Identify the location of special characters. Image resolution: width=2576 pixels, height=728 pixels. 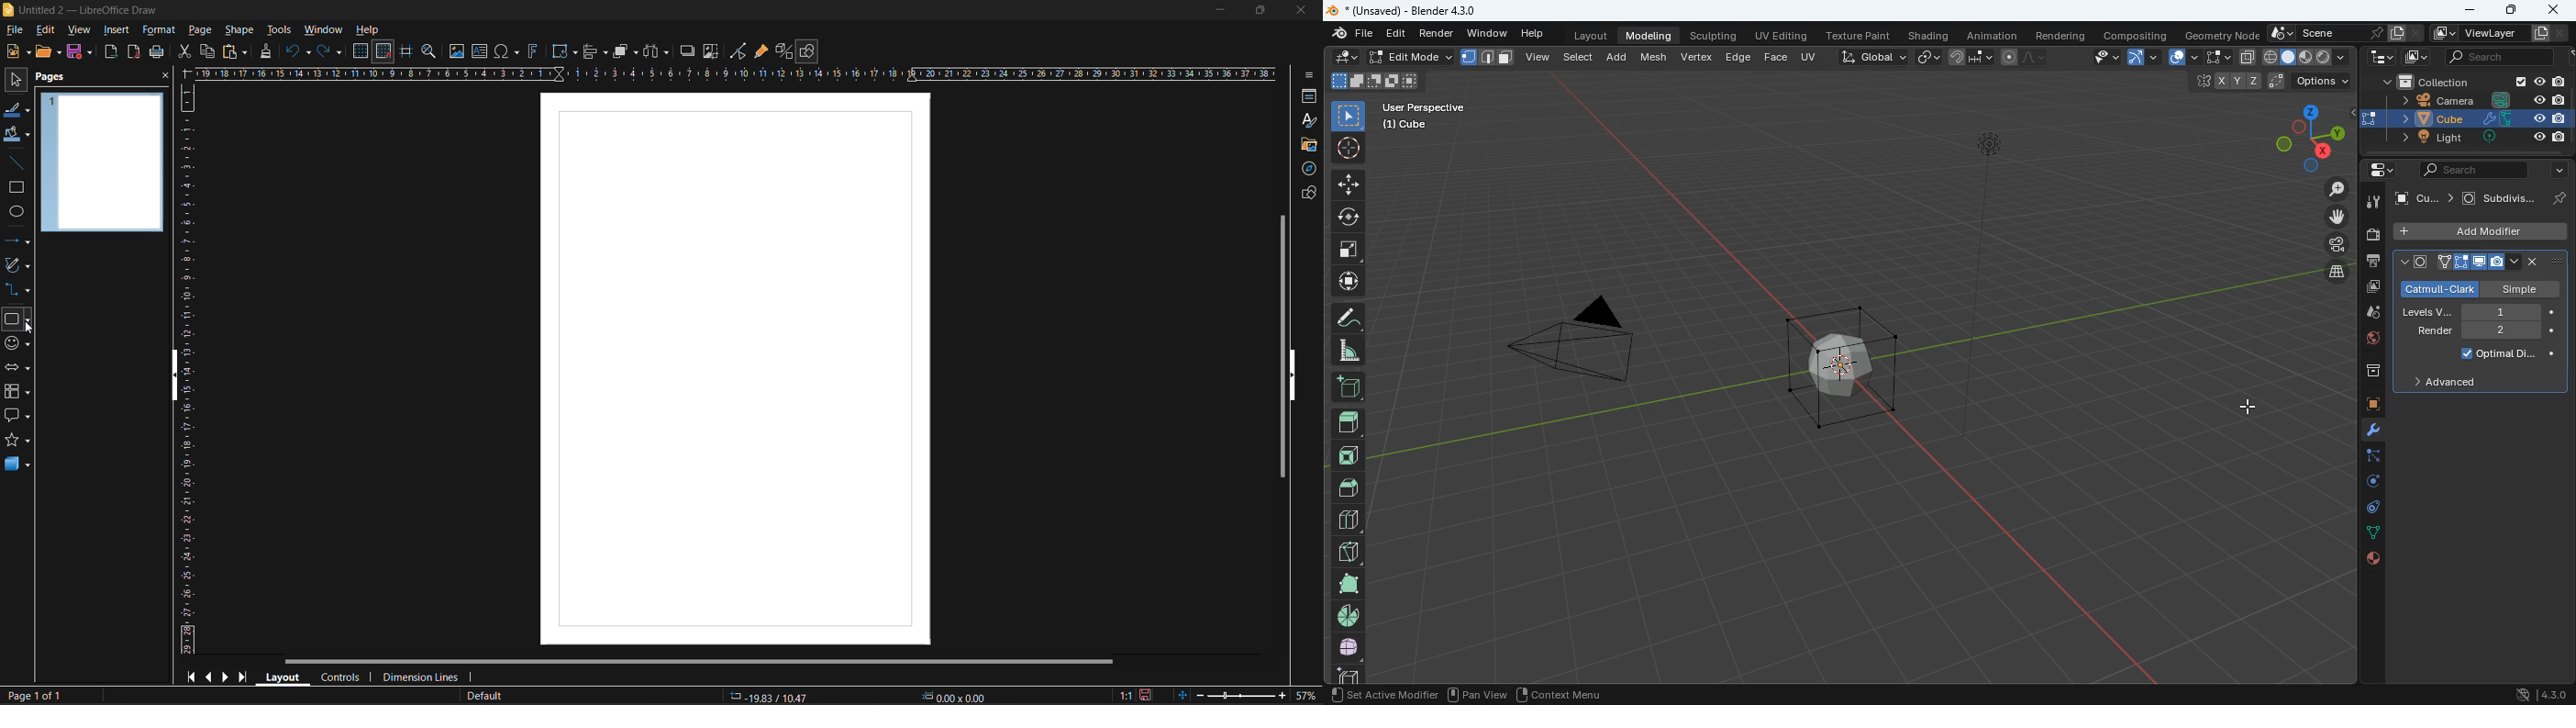
(508, 52).